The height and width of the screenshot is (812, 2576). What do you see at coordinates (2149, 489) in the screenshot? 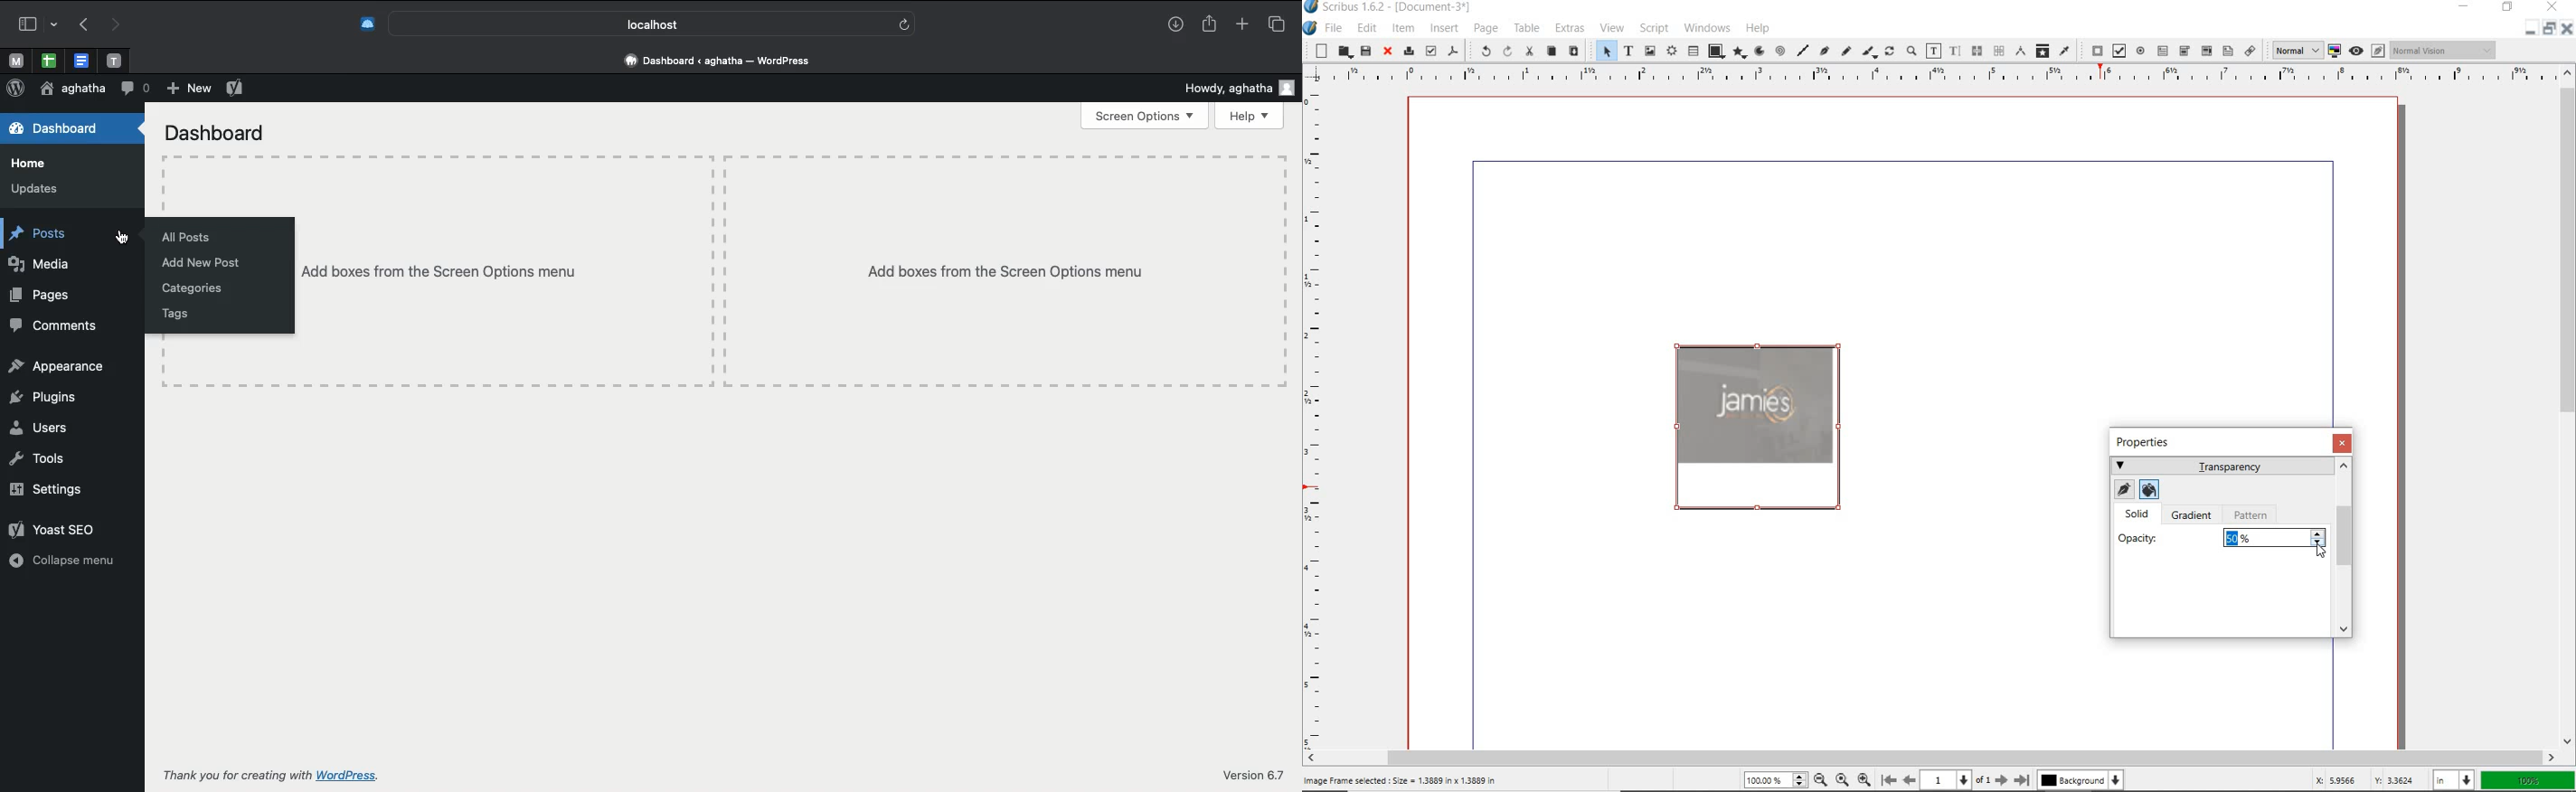
I see `EDIT FILL COLOR PROPERTIES` at bounding box center [2149, 489].